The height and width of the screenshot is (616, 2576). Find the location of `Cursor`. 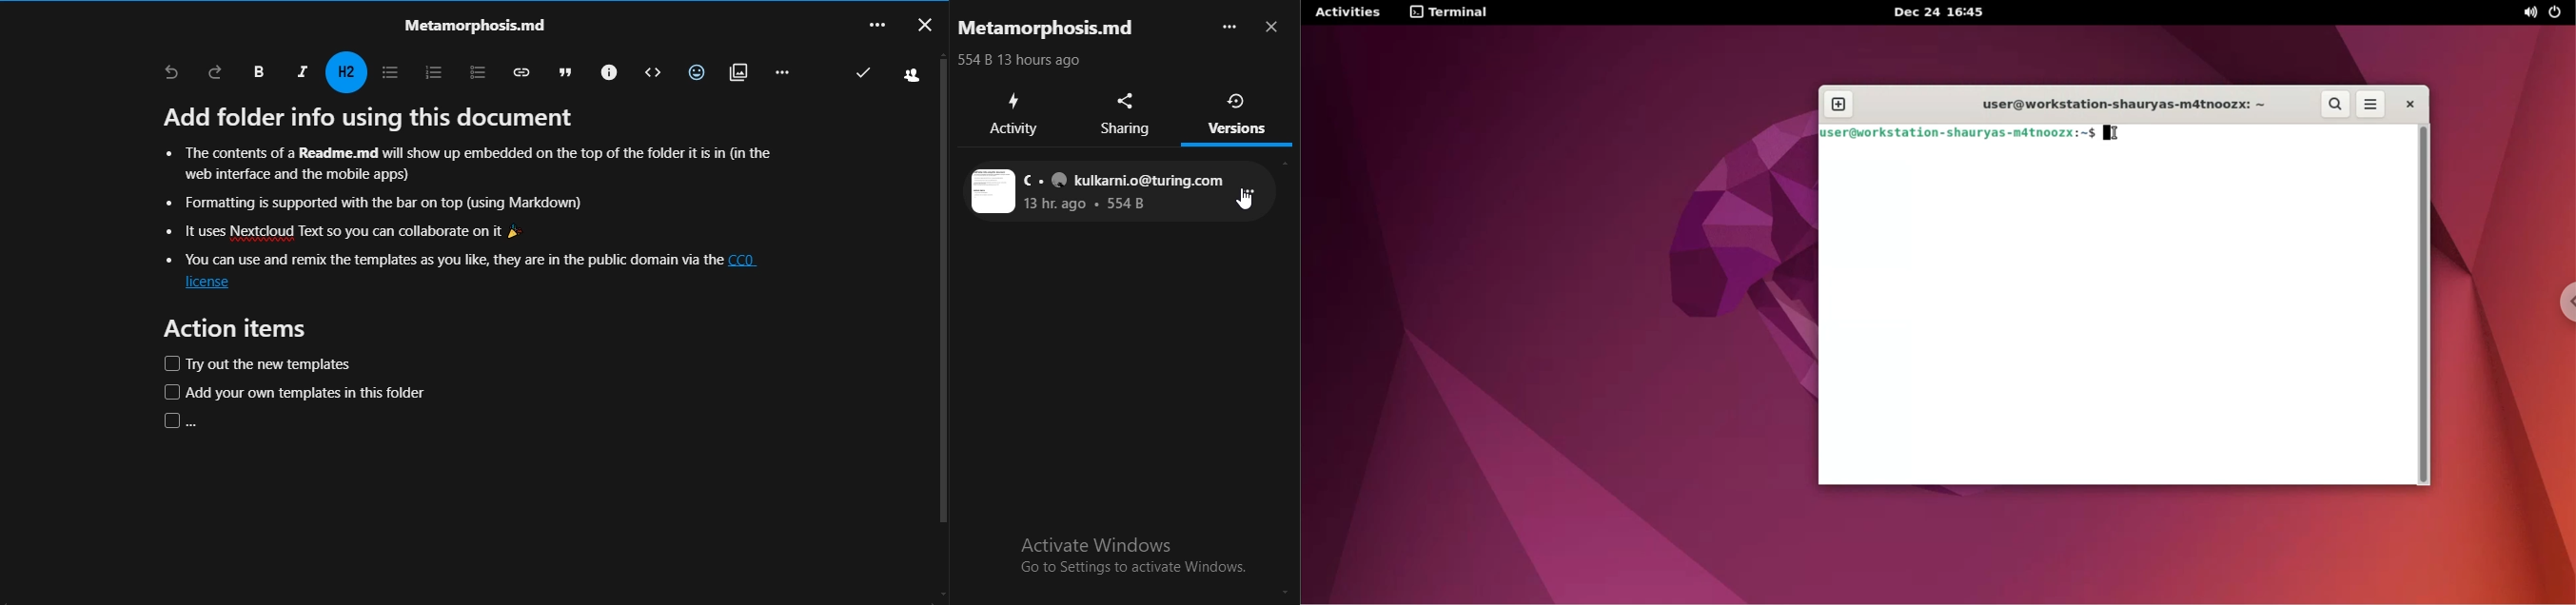

Cursor is located at coordinates (1245, 202).